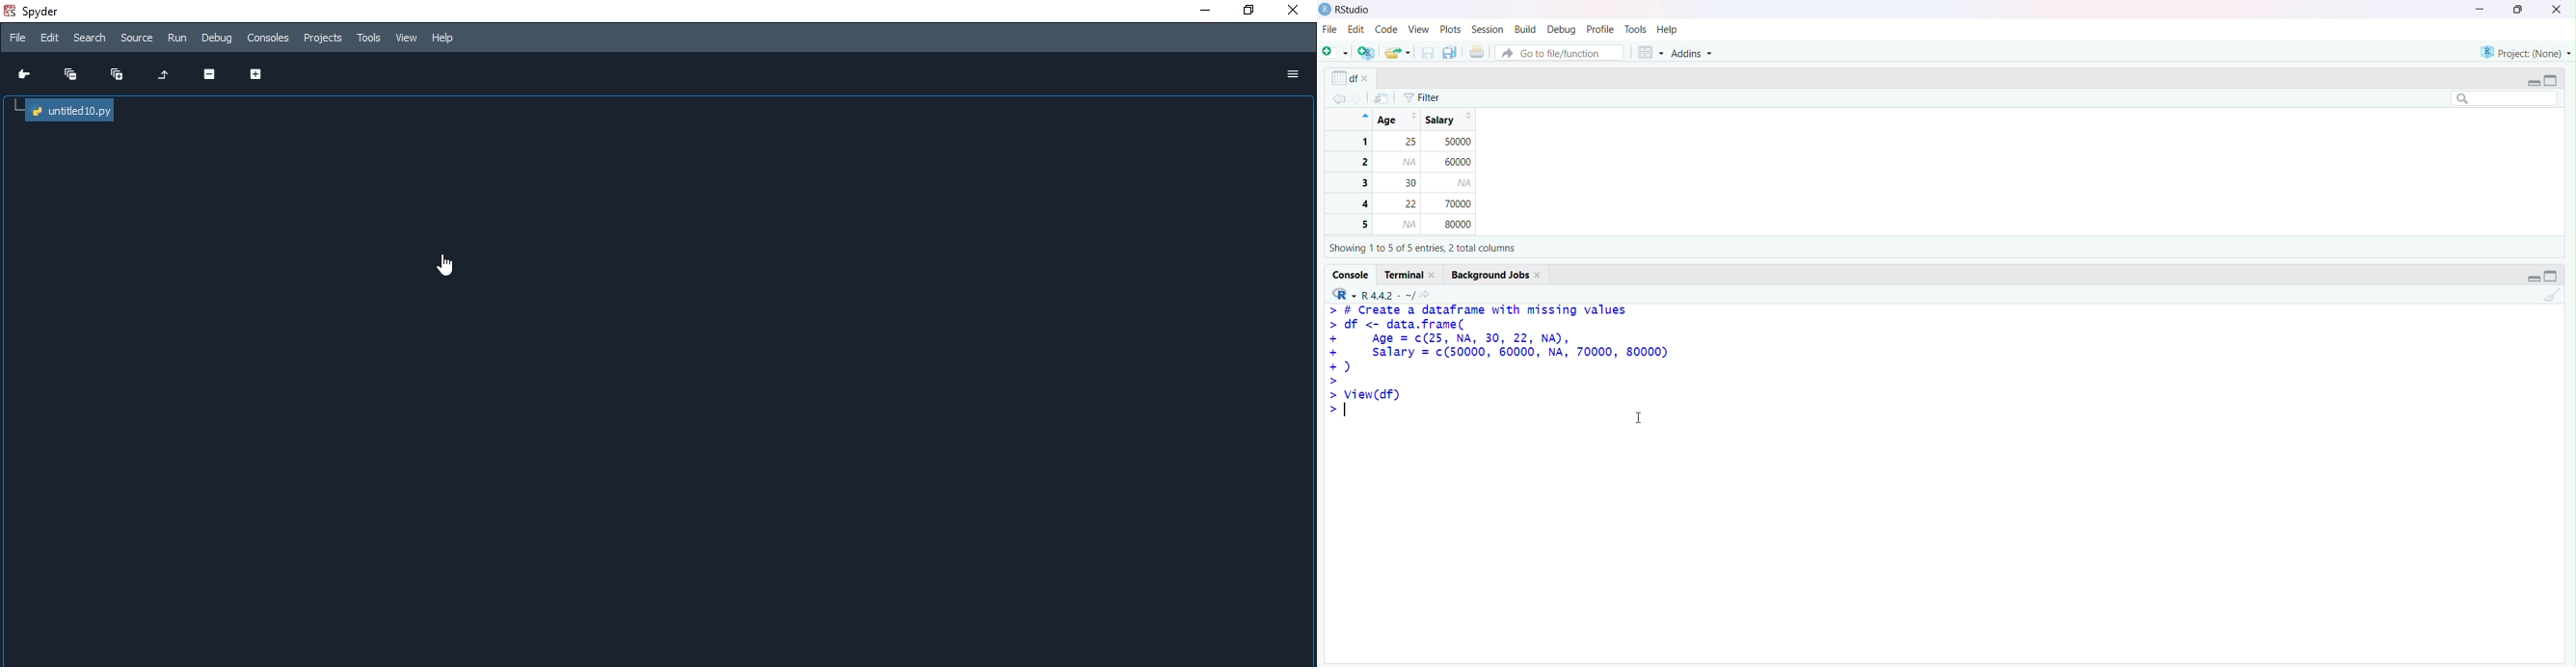  I want to click on Clear Console (Ctrl + L), so click(2557, 295).